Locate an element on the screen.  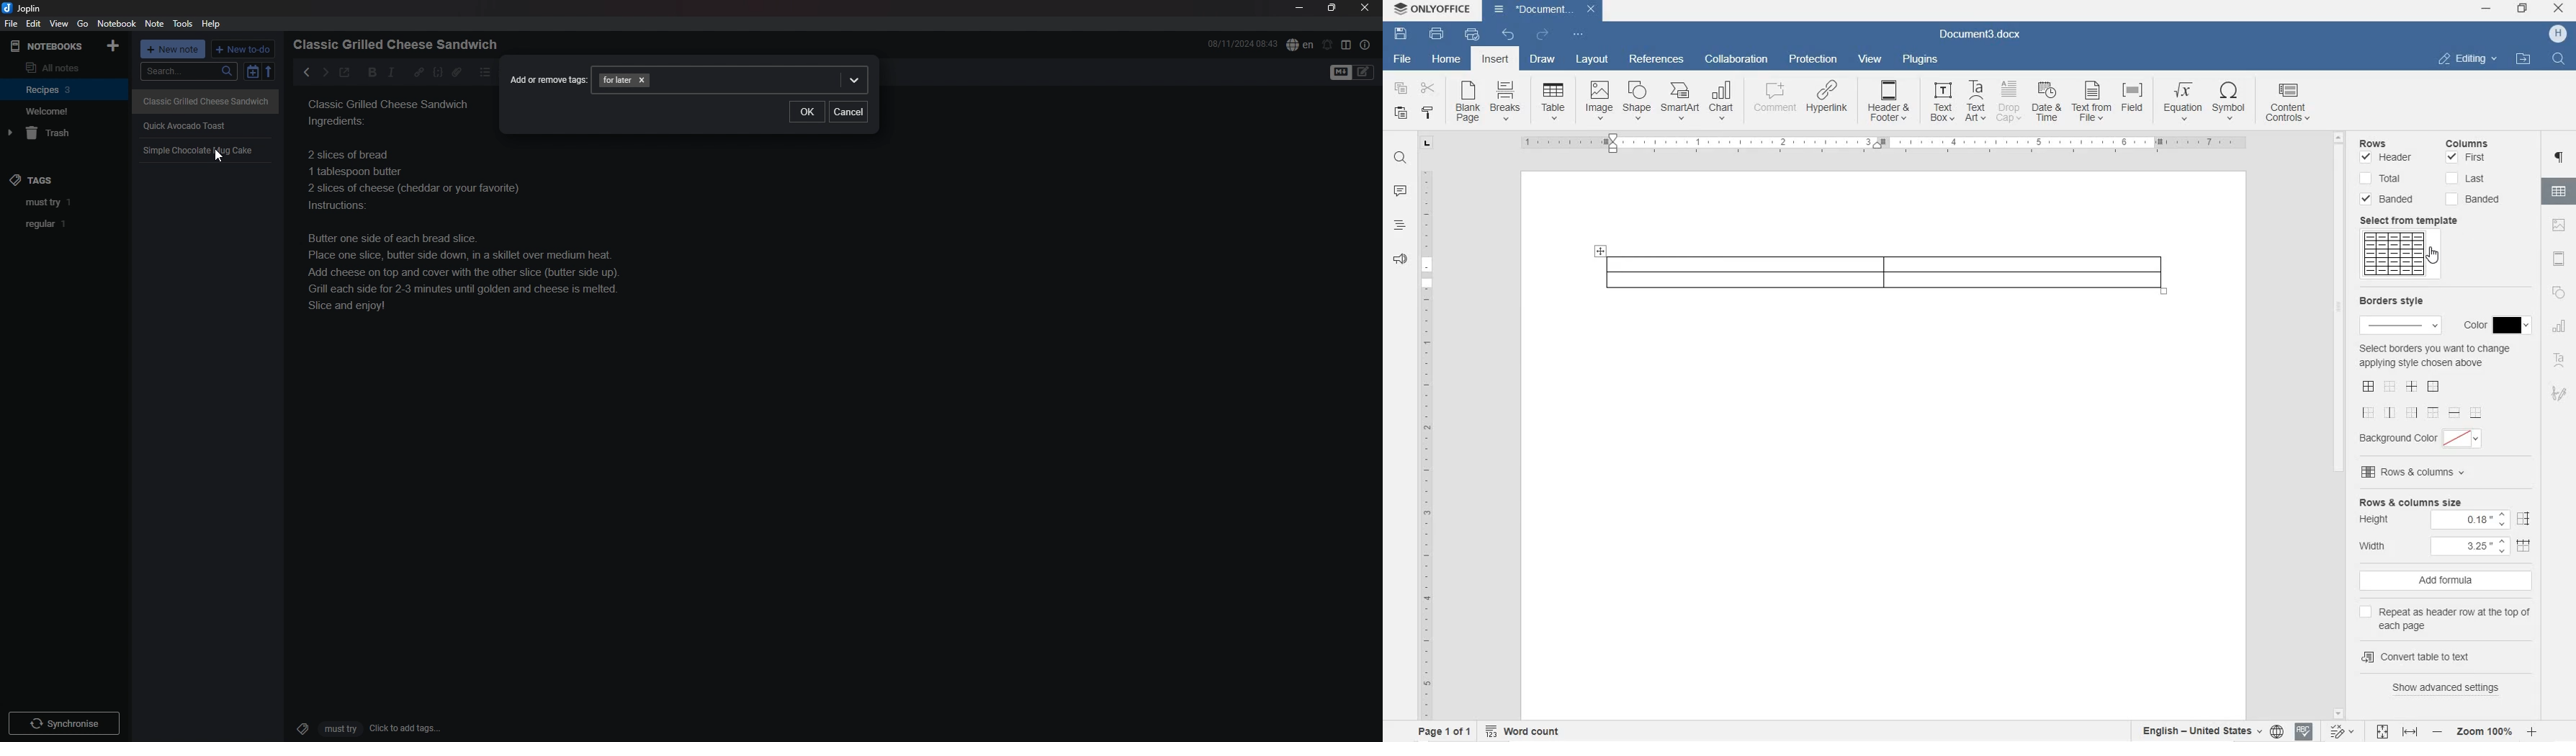
chart is located at coordinates (1722, 101).